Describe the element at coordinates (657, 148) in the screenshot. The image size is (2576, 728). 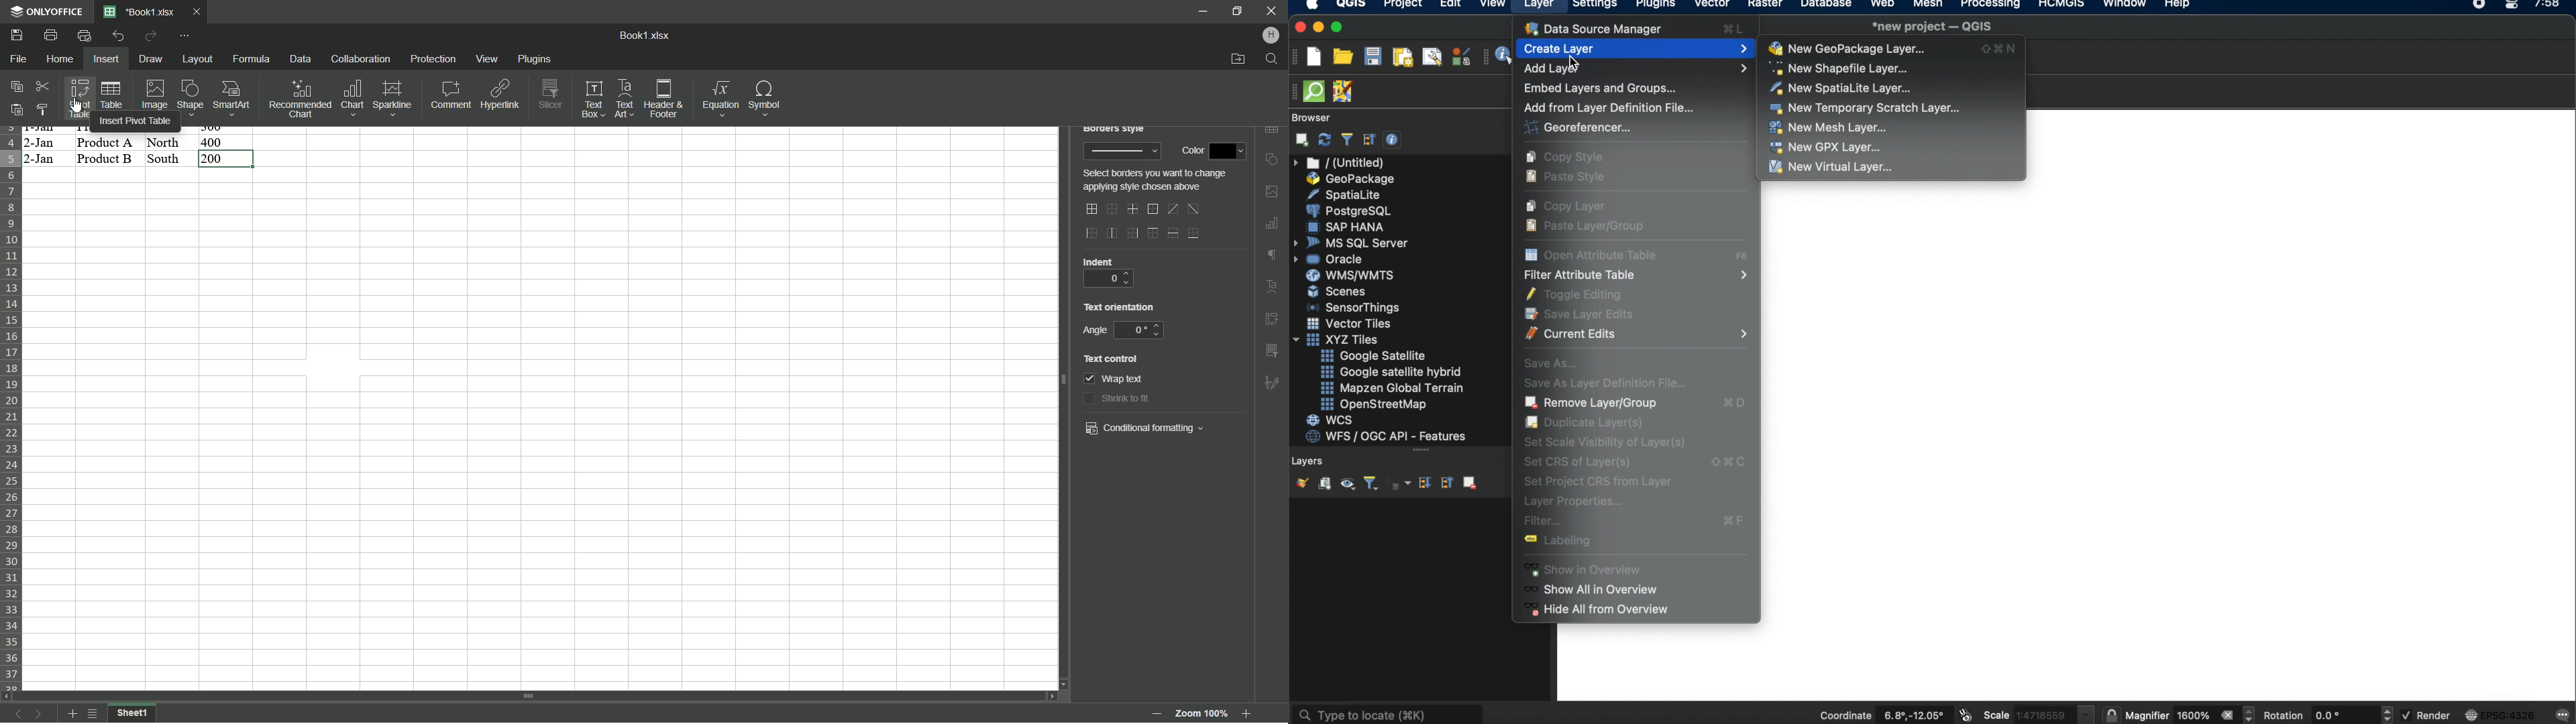
I see `celss` at that location.